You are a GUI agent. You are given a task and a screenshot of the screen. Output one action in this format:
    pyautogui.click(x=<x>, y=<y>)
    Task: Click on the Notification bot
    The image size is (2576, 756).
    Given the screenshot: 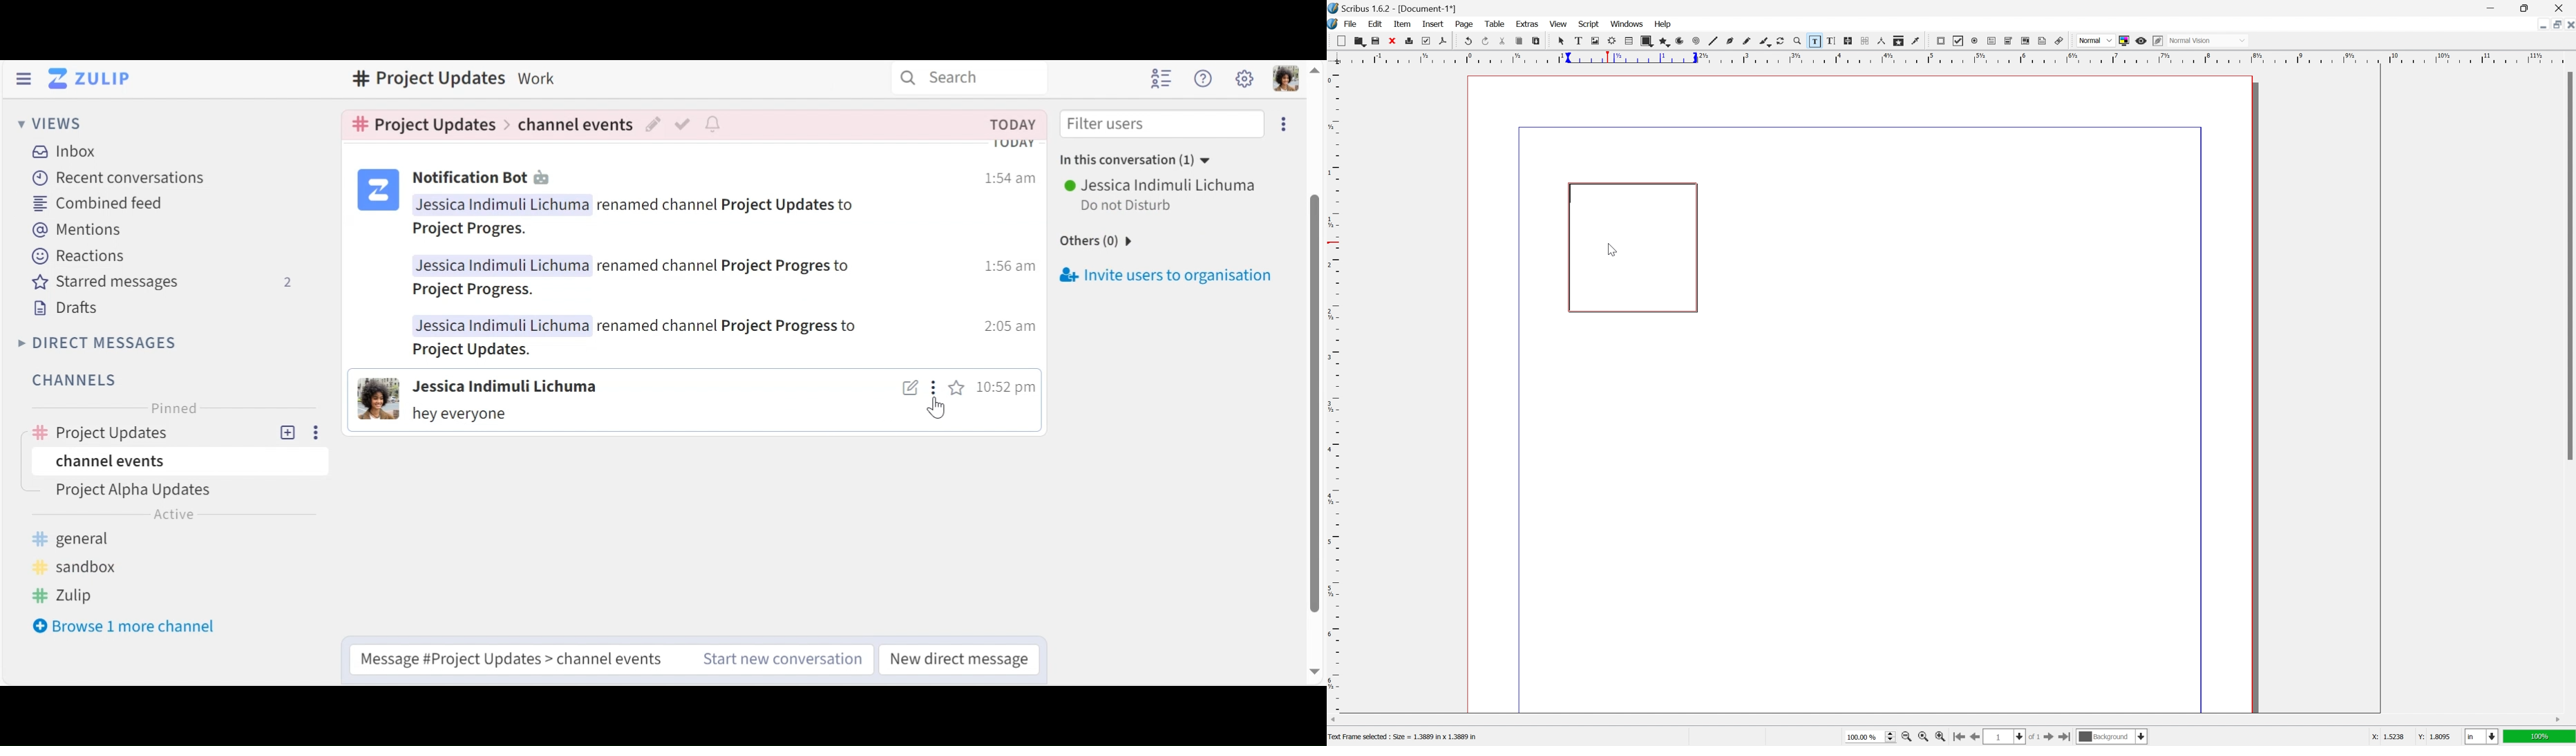 What is the action you would take?
    pyautogui.click(x=484, y=178)
    